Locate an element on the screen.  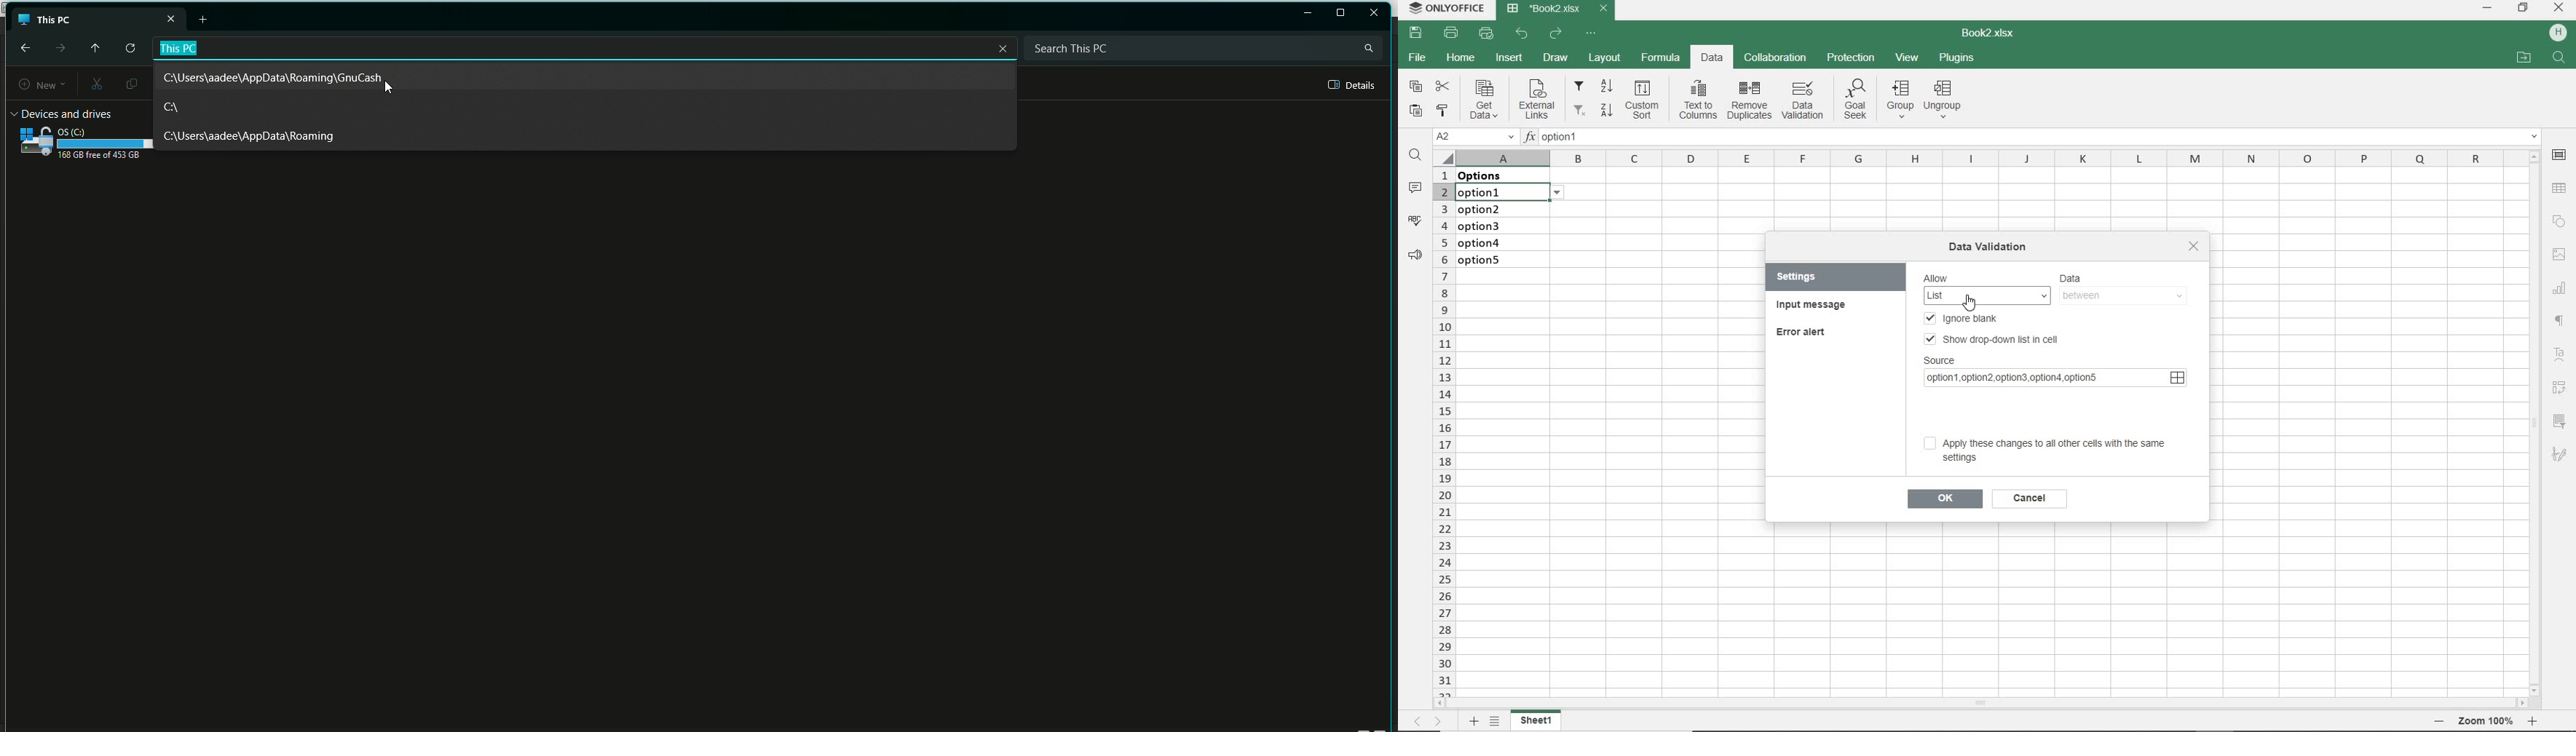
RESTORE DOWN is located at coordinates (2524, 9).